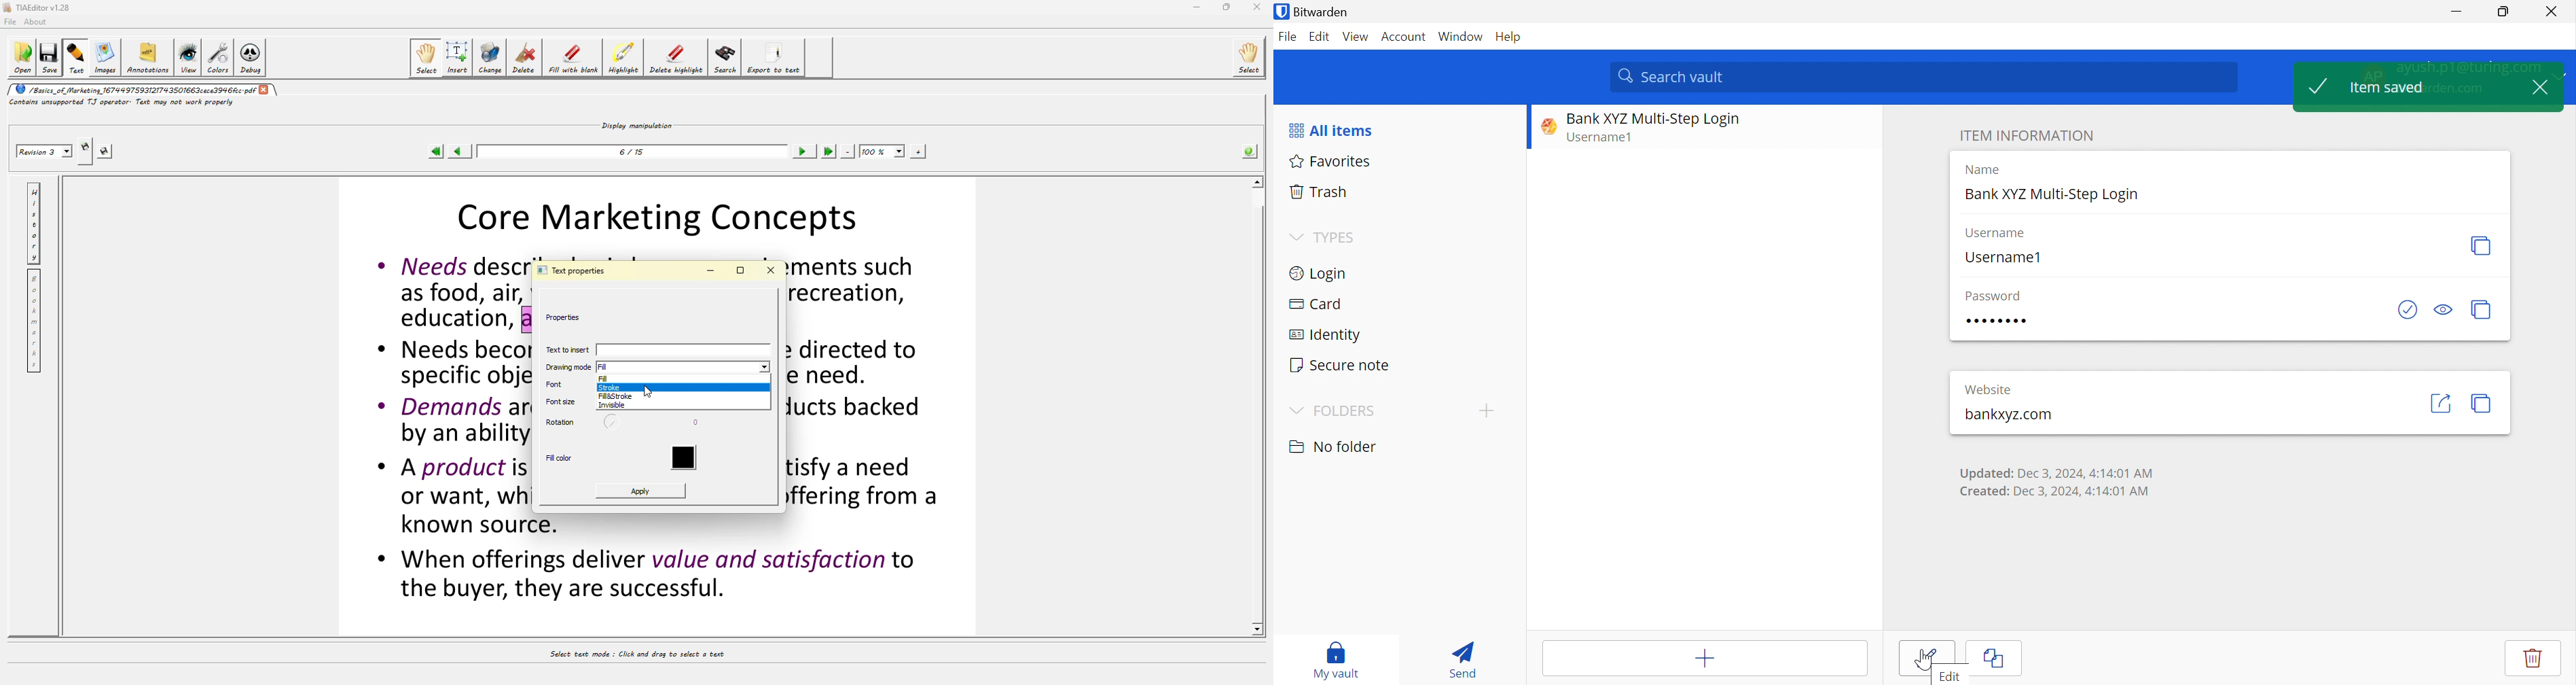  What do you see at coordinates (1545, 126) in the screenshot?
I see `Website logo` at bounding box center [1545, 126].